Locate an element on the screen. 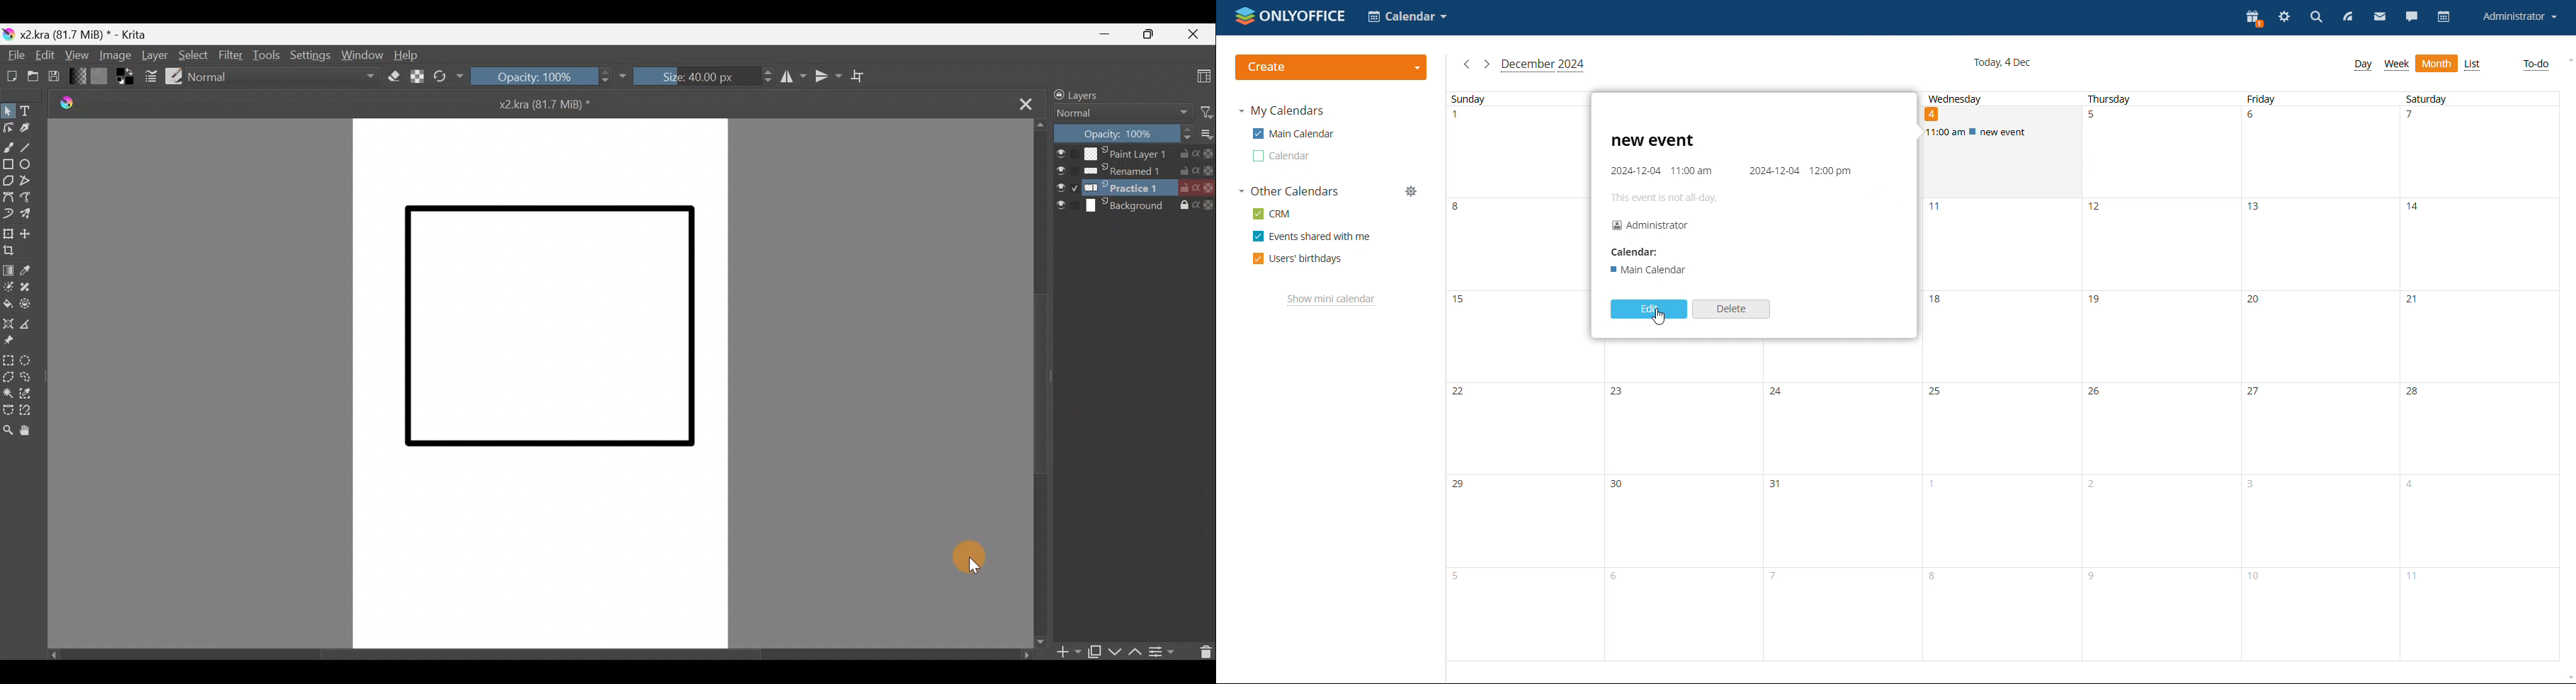  Reload original preset is located at coordinates (445, 78).